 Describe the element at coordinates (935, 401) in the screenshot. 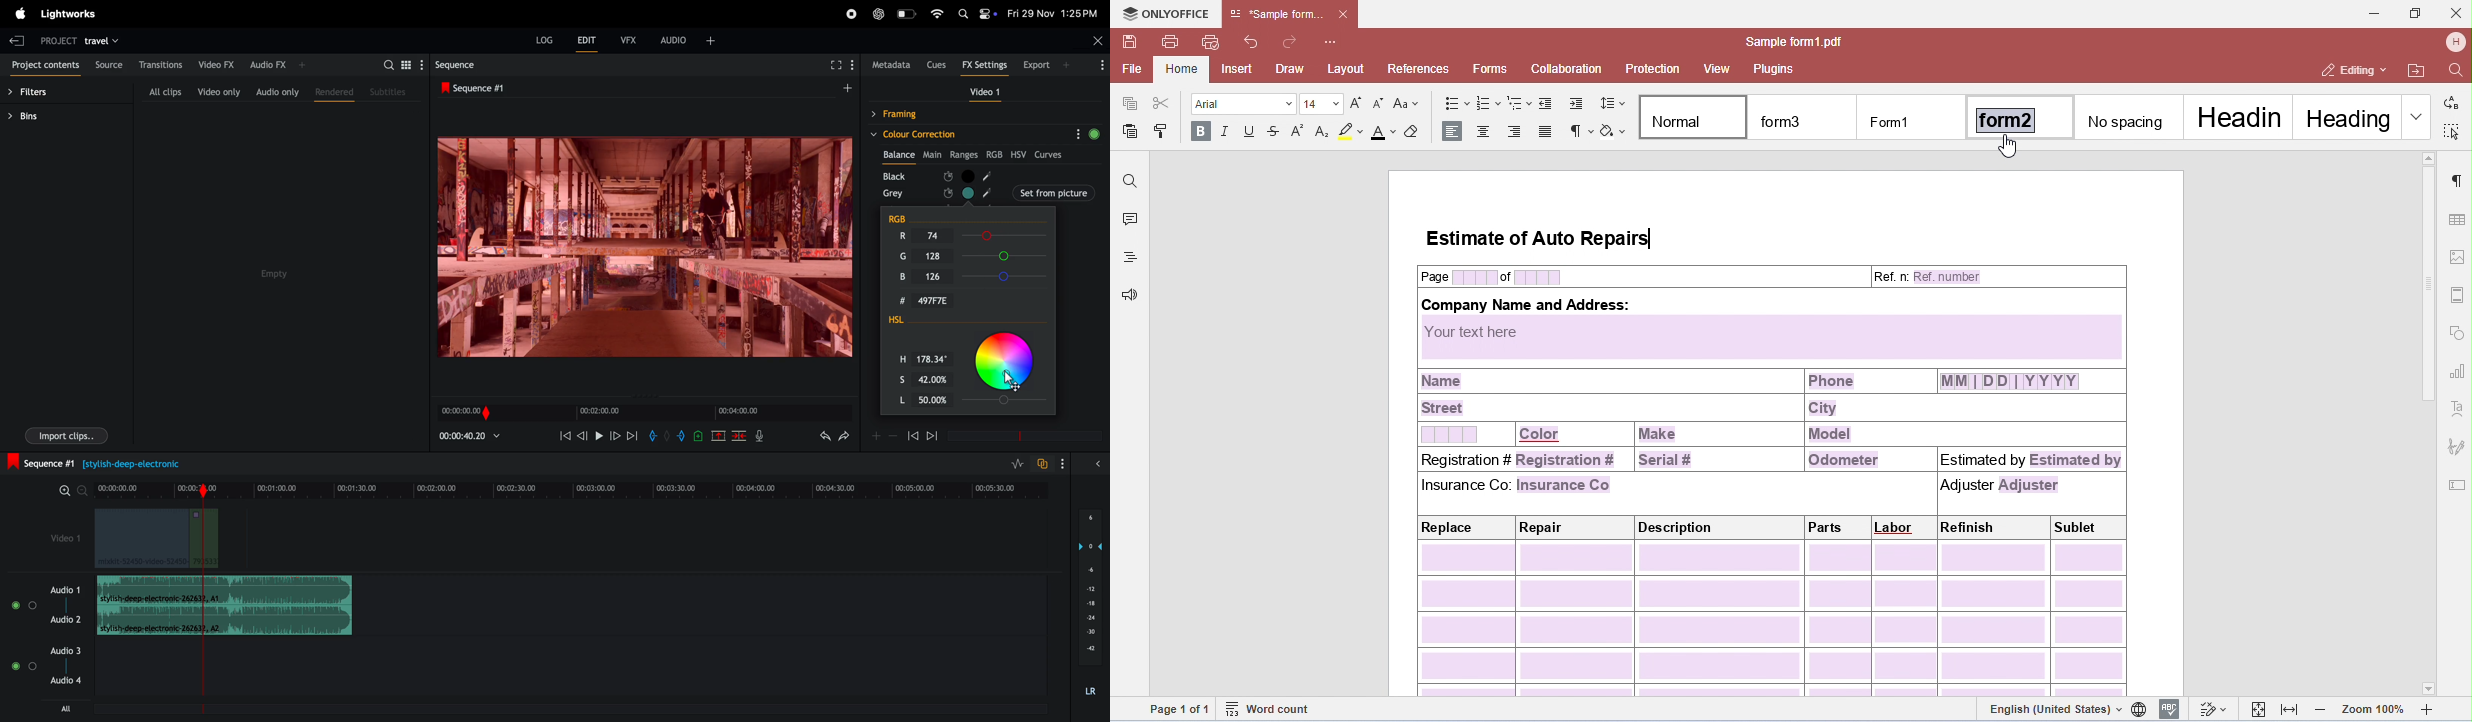

I see `L Input` at that location.